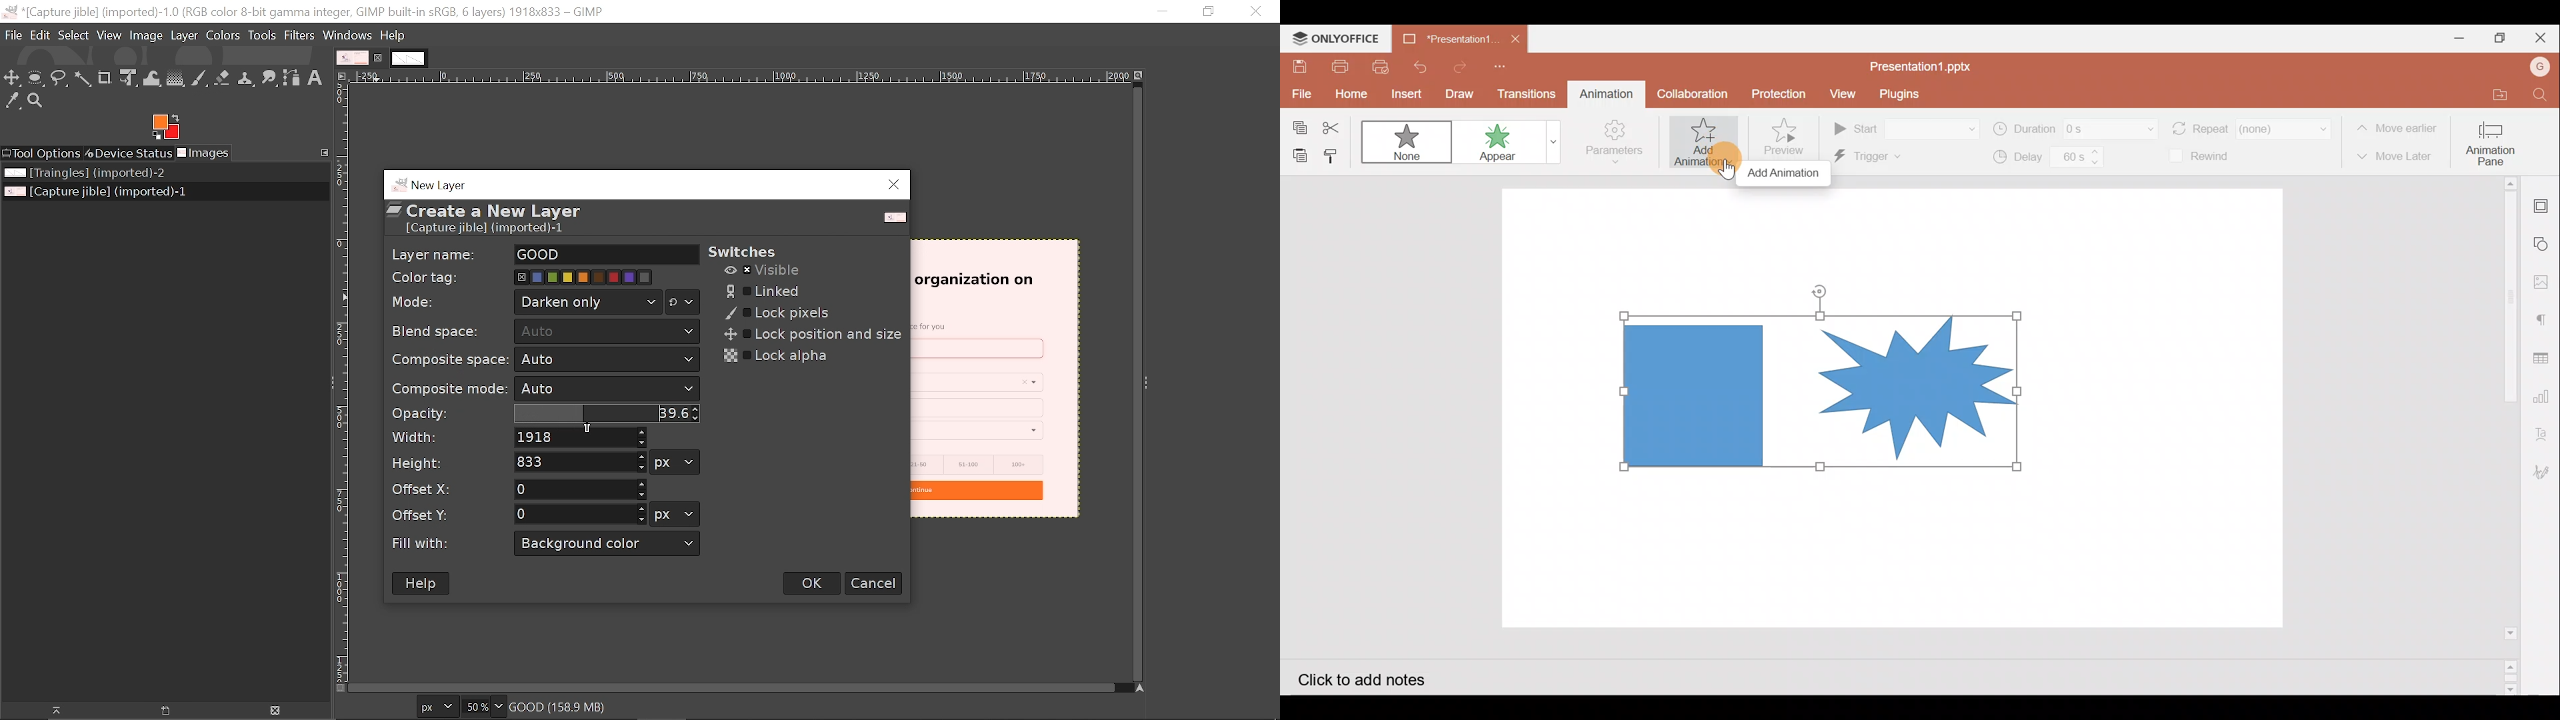 This screenshot has width=2576, height=728. I want to click on Signature settings, so click(2544, 471).